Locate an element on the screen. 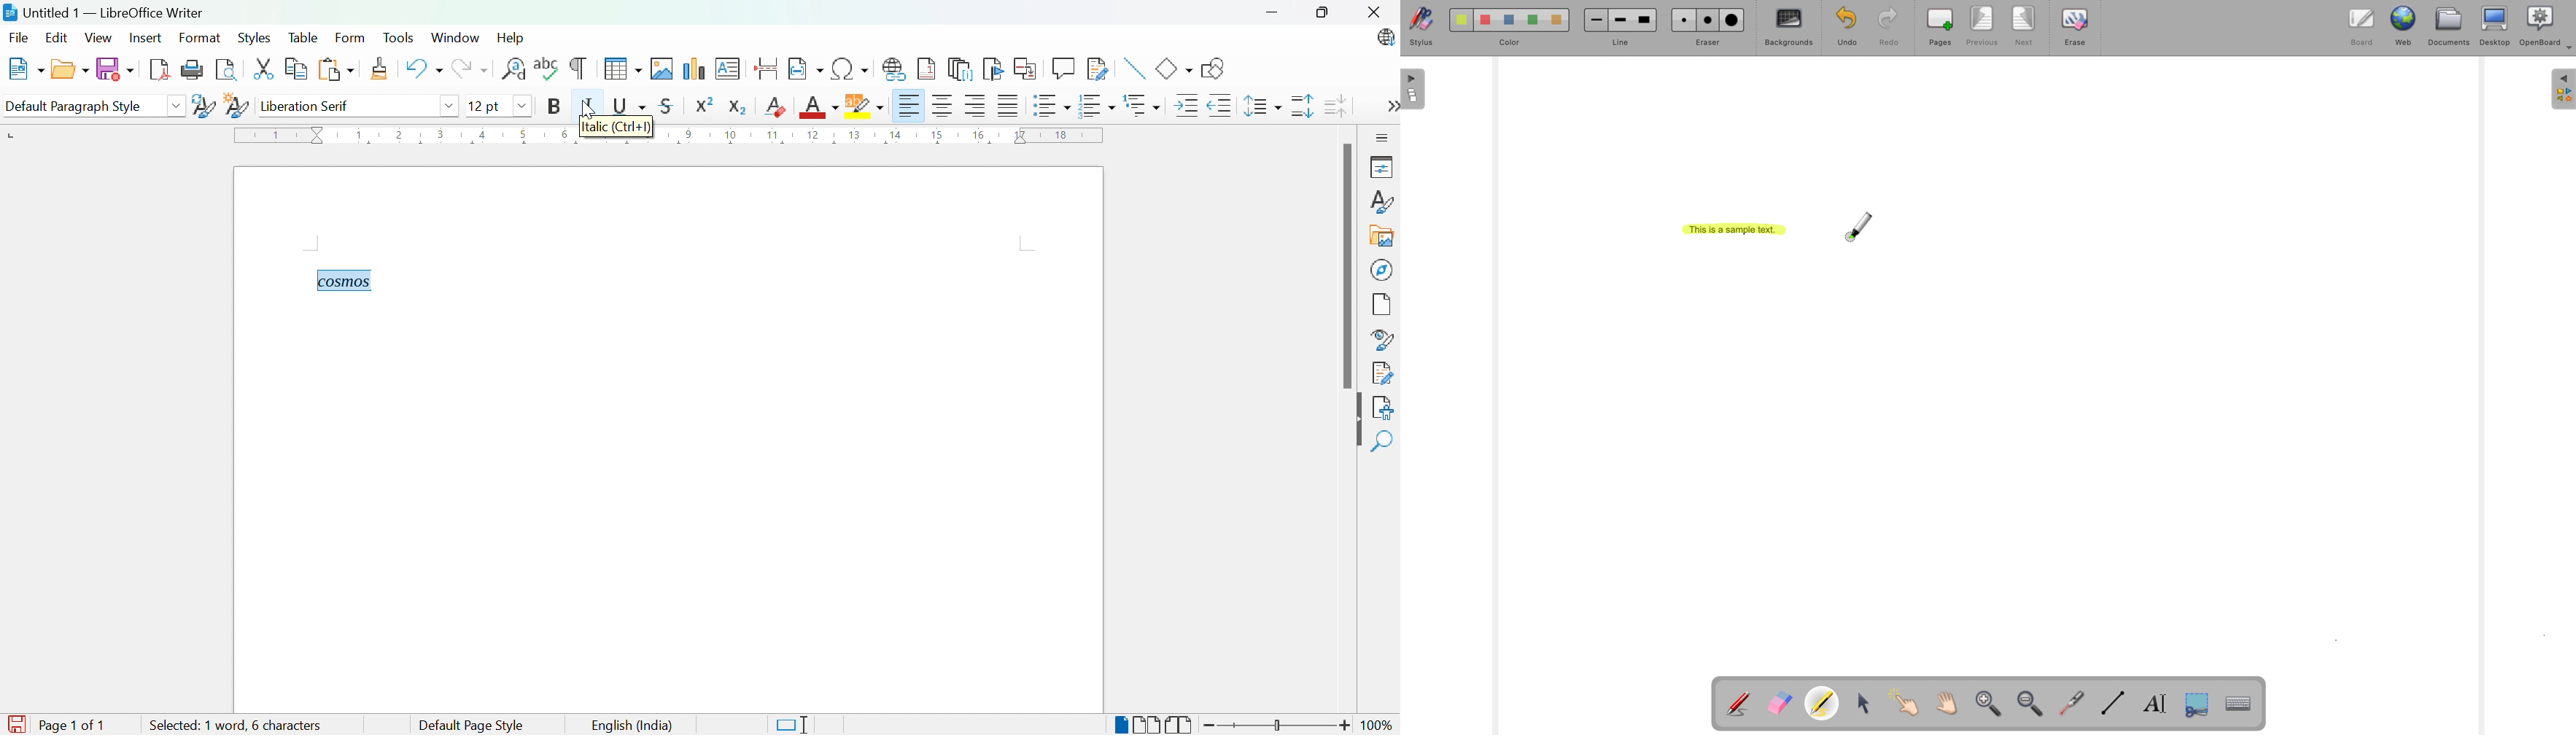 The height and width of the screenshot is (756, 2576). Manage changes is located at coordinates (1384, 374).